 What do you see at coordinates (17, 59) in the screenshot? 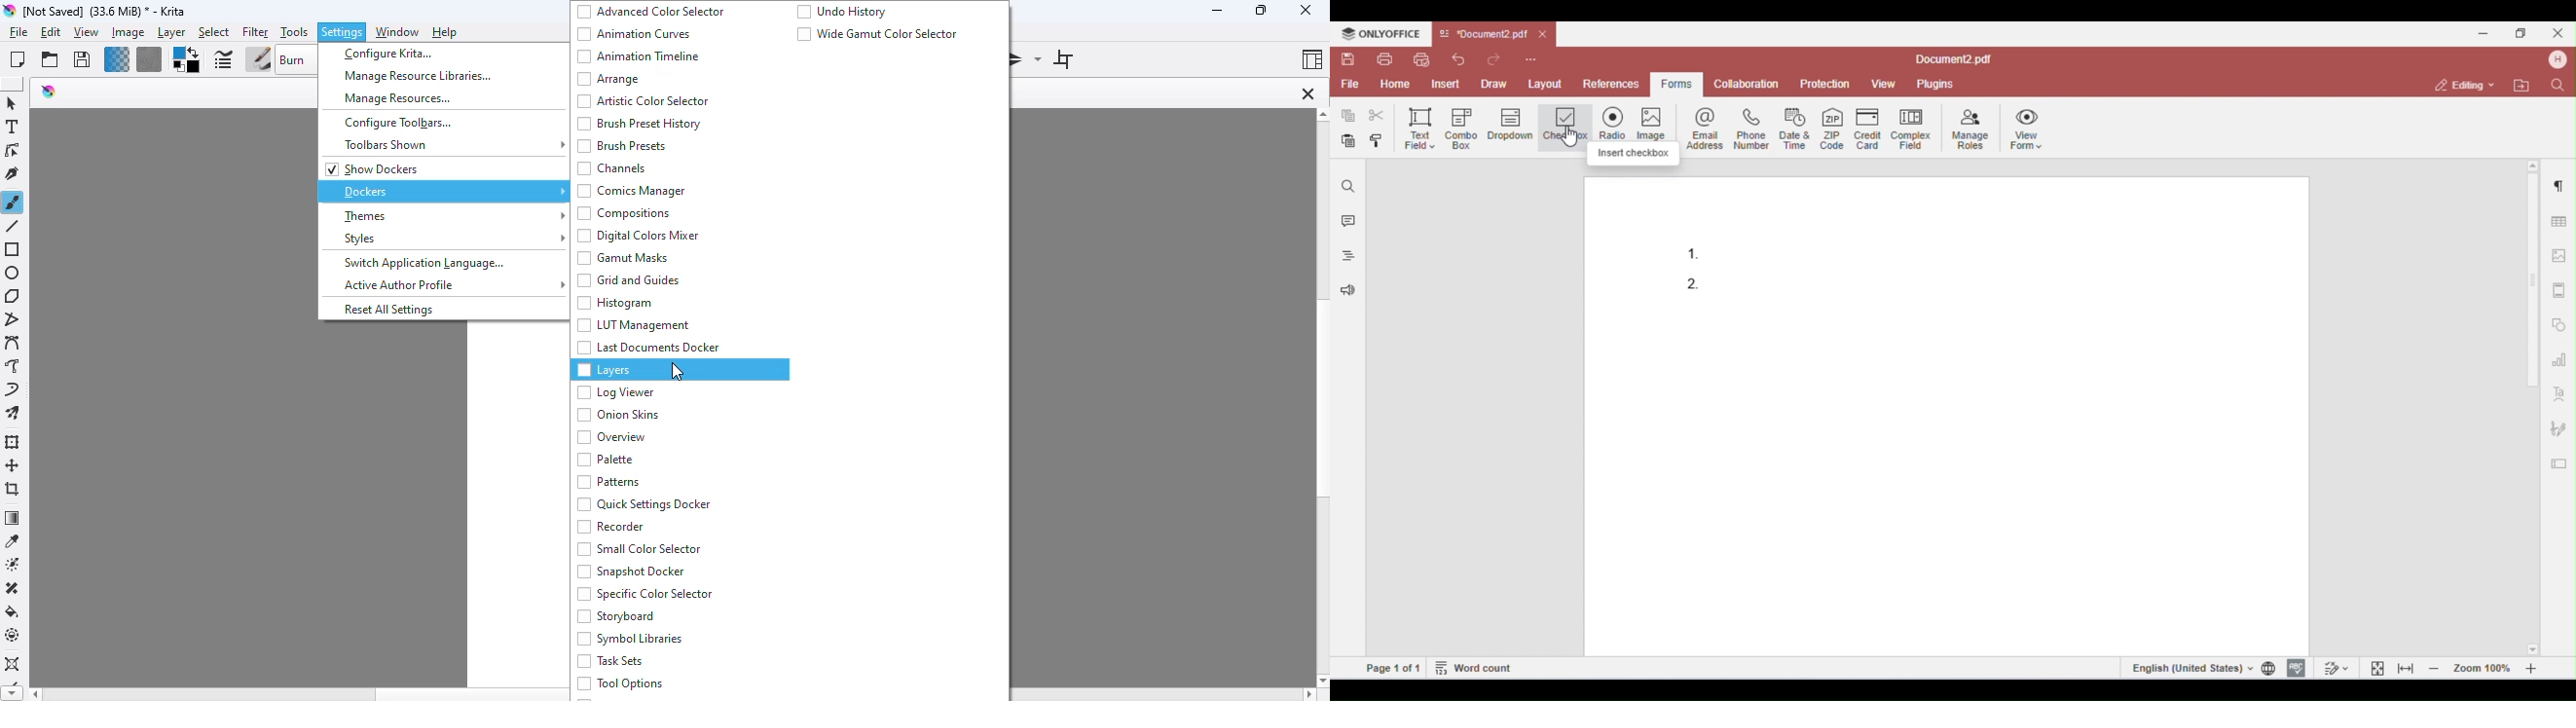
I see `create new document` at bounding box center [17, 59].